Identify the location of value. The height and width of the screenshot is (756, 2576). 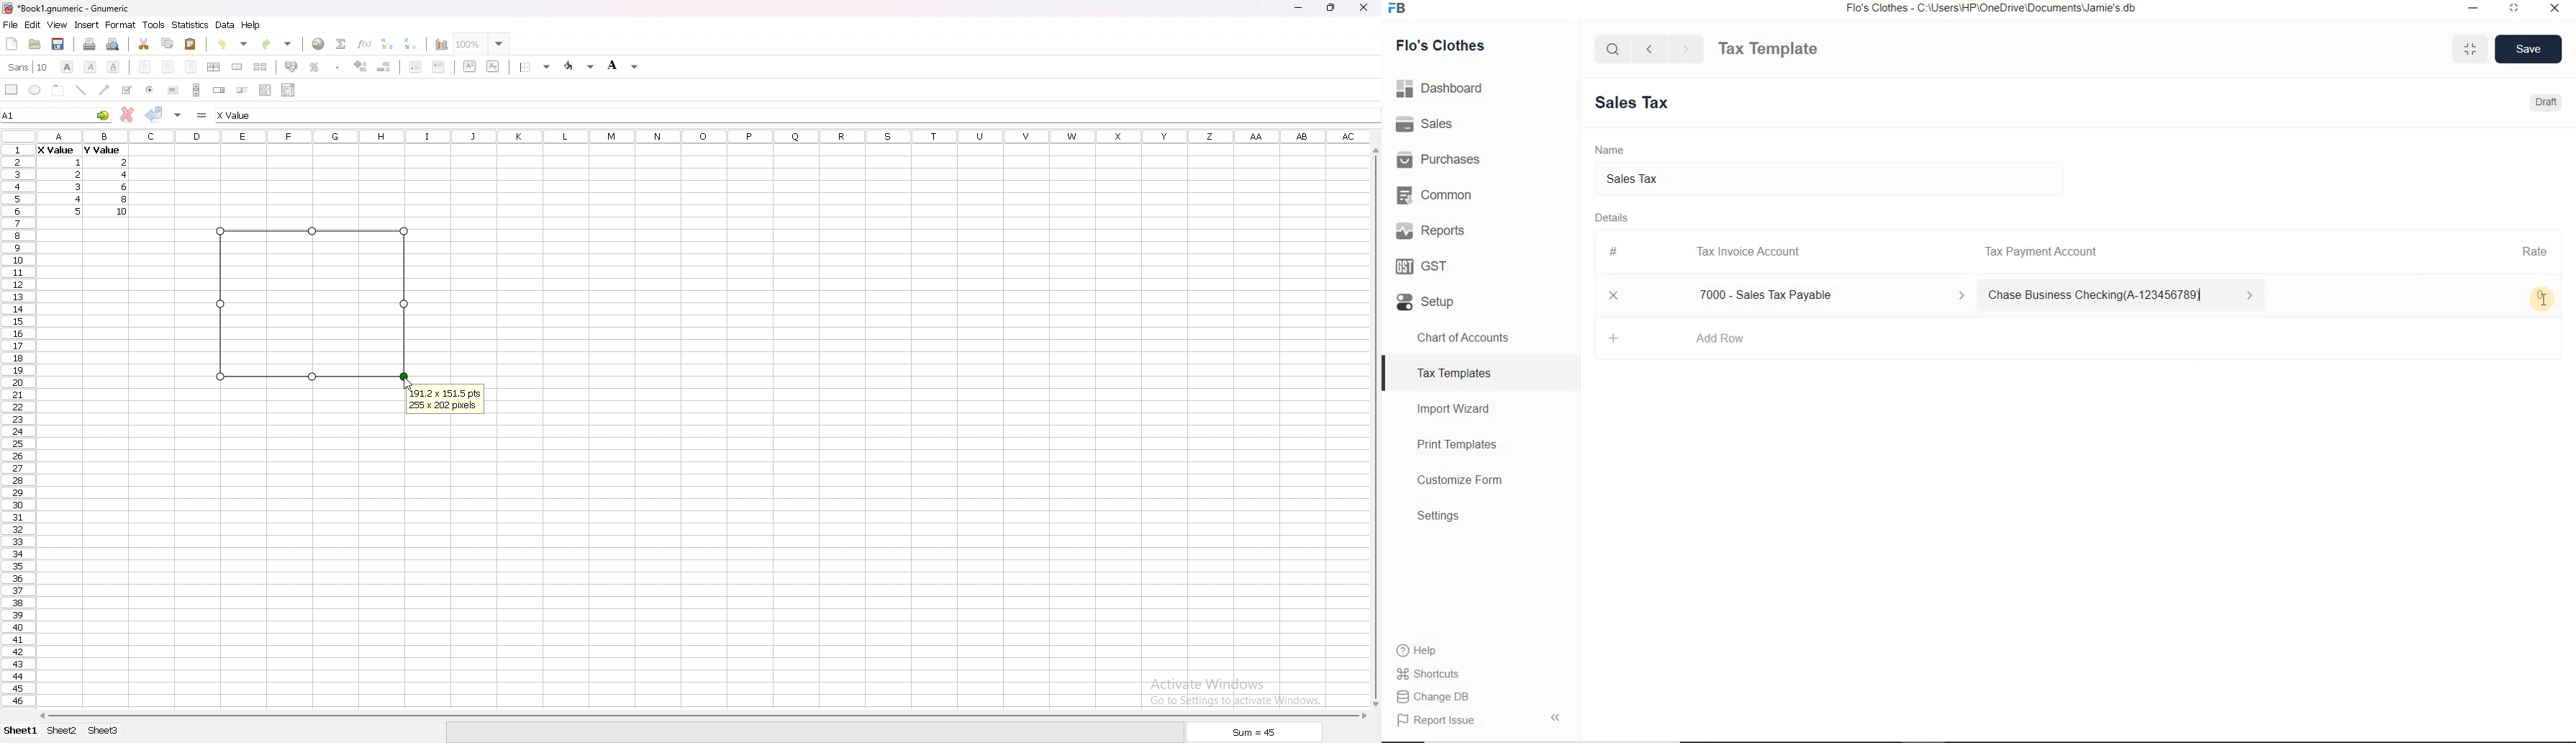
(80, 211).